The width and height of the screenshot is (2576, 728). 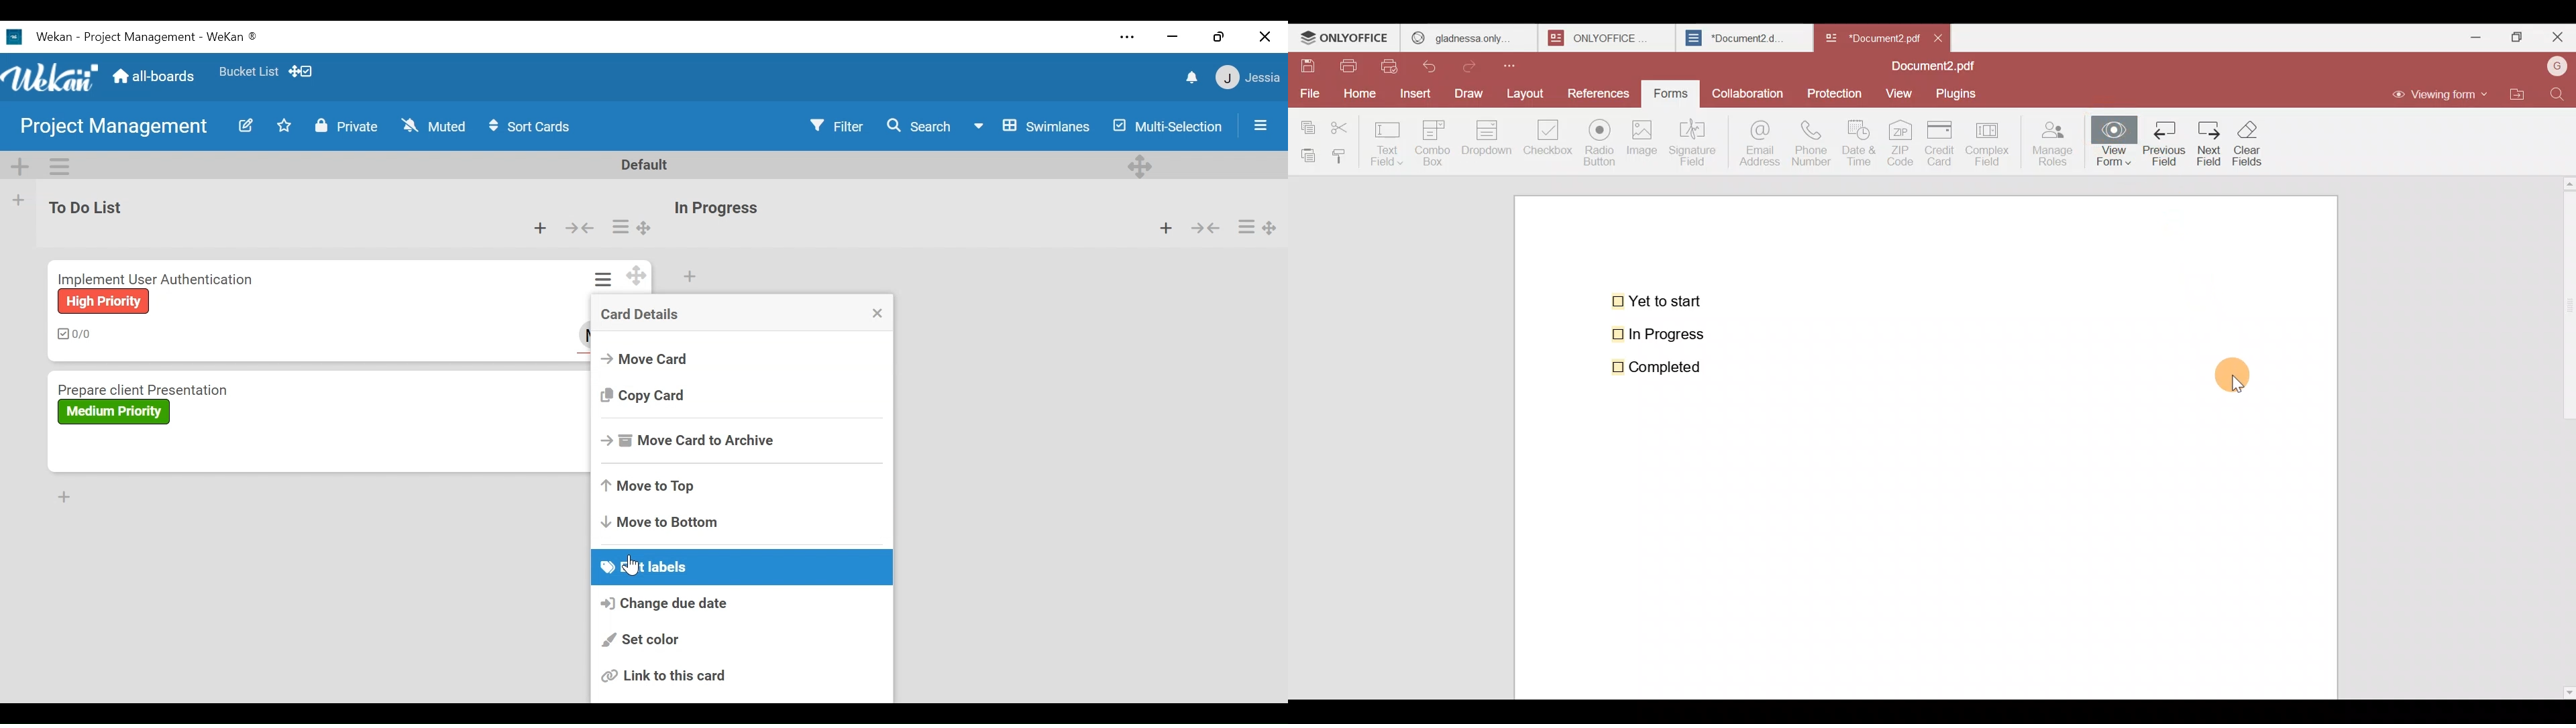 I want to click on next field, so click(x=2207, y=141).